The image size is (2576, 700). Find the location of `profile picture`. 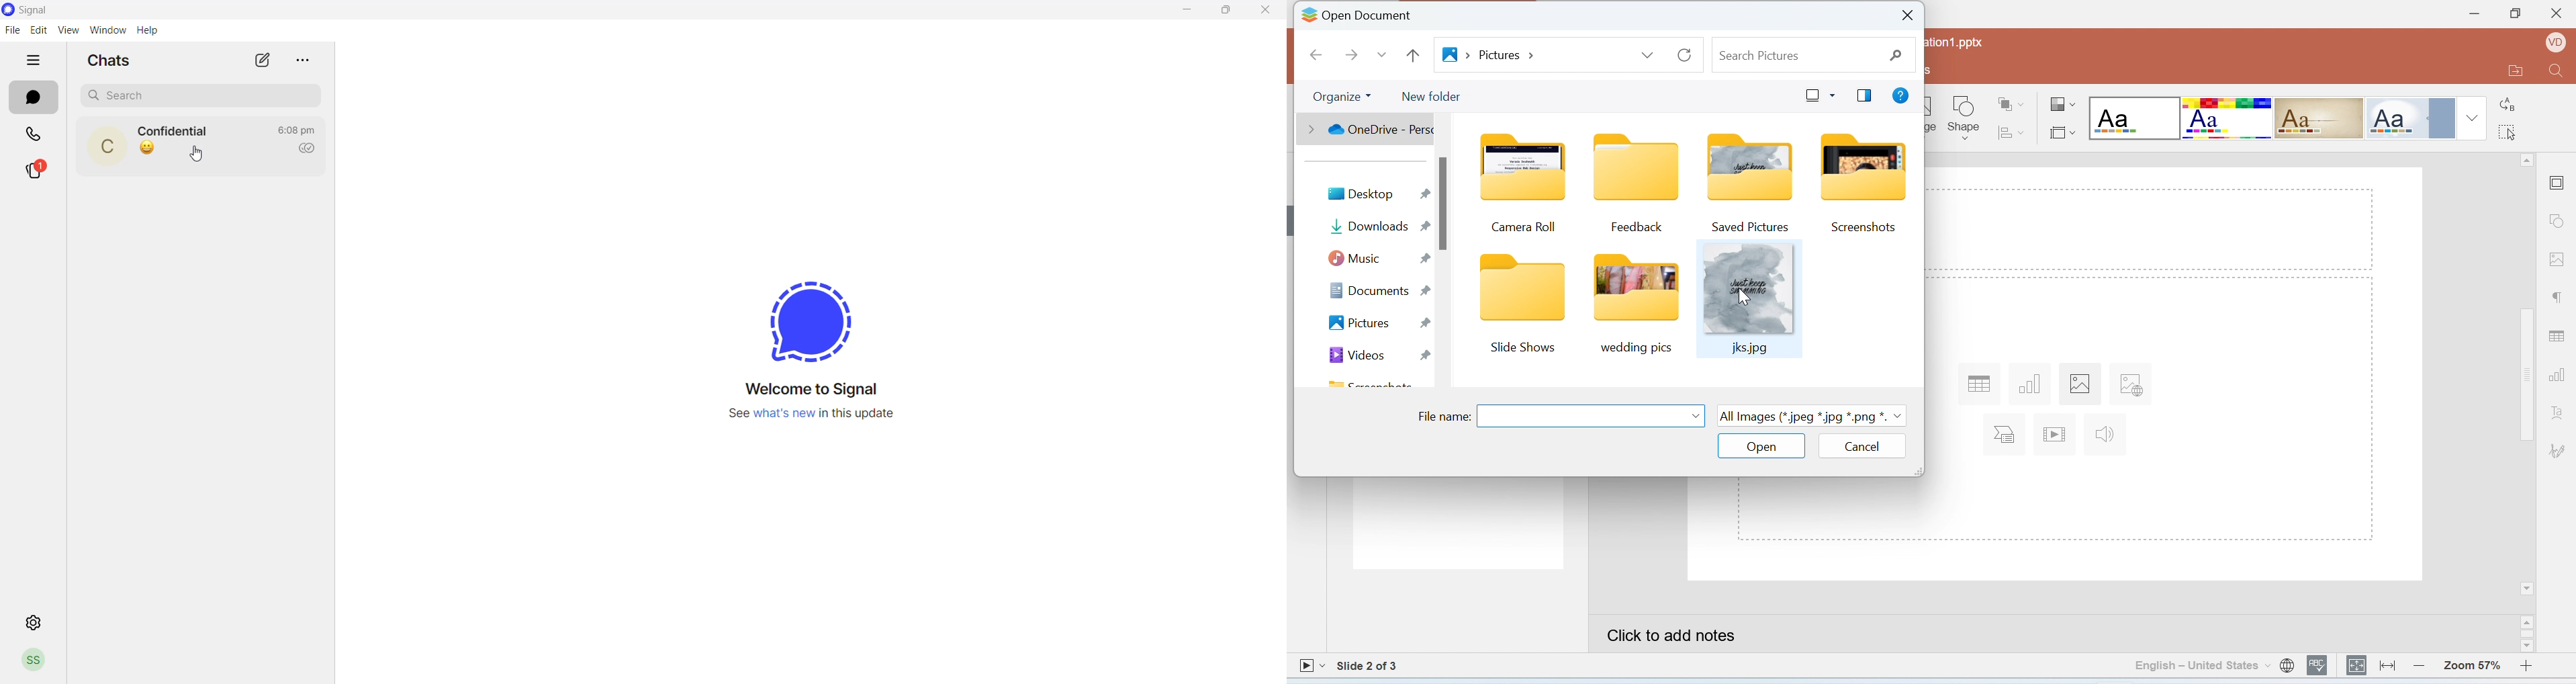

profile picture is located at coordinates (31, 661).